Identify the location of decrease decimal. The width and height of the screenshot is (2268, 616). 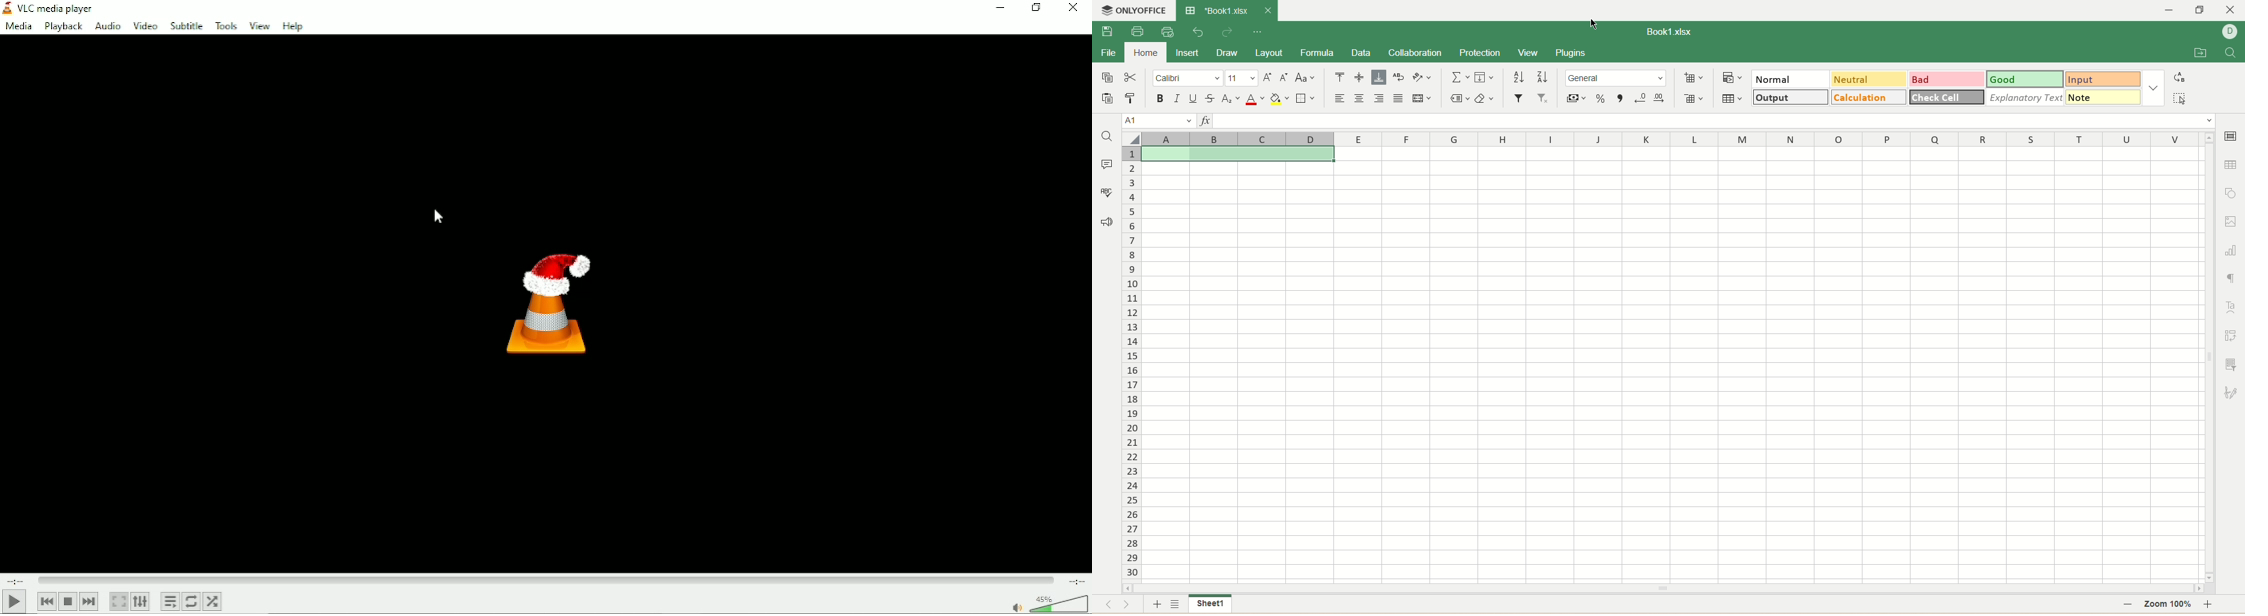
(1638, 97).